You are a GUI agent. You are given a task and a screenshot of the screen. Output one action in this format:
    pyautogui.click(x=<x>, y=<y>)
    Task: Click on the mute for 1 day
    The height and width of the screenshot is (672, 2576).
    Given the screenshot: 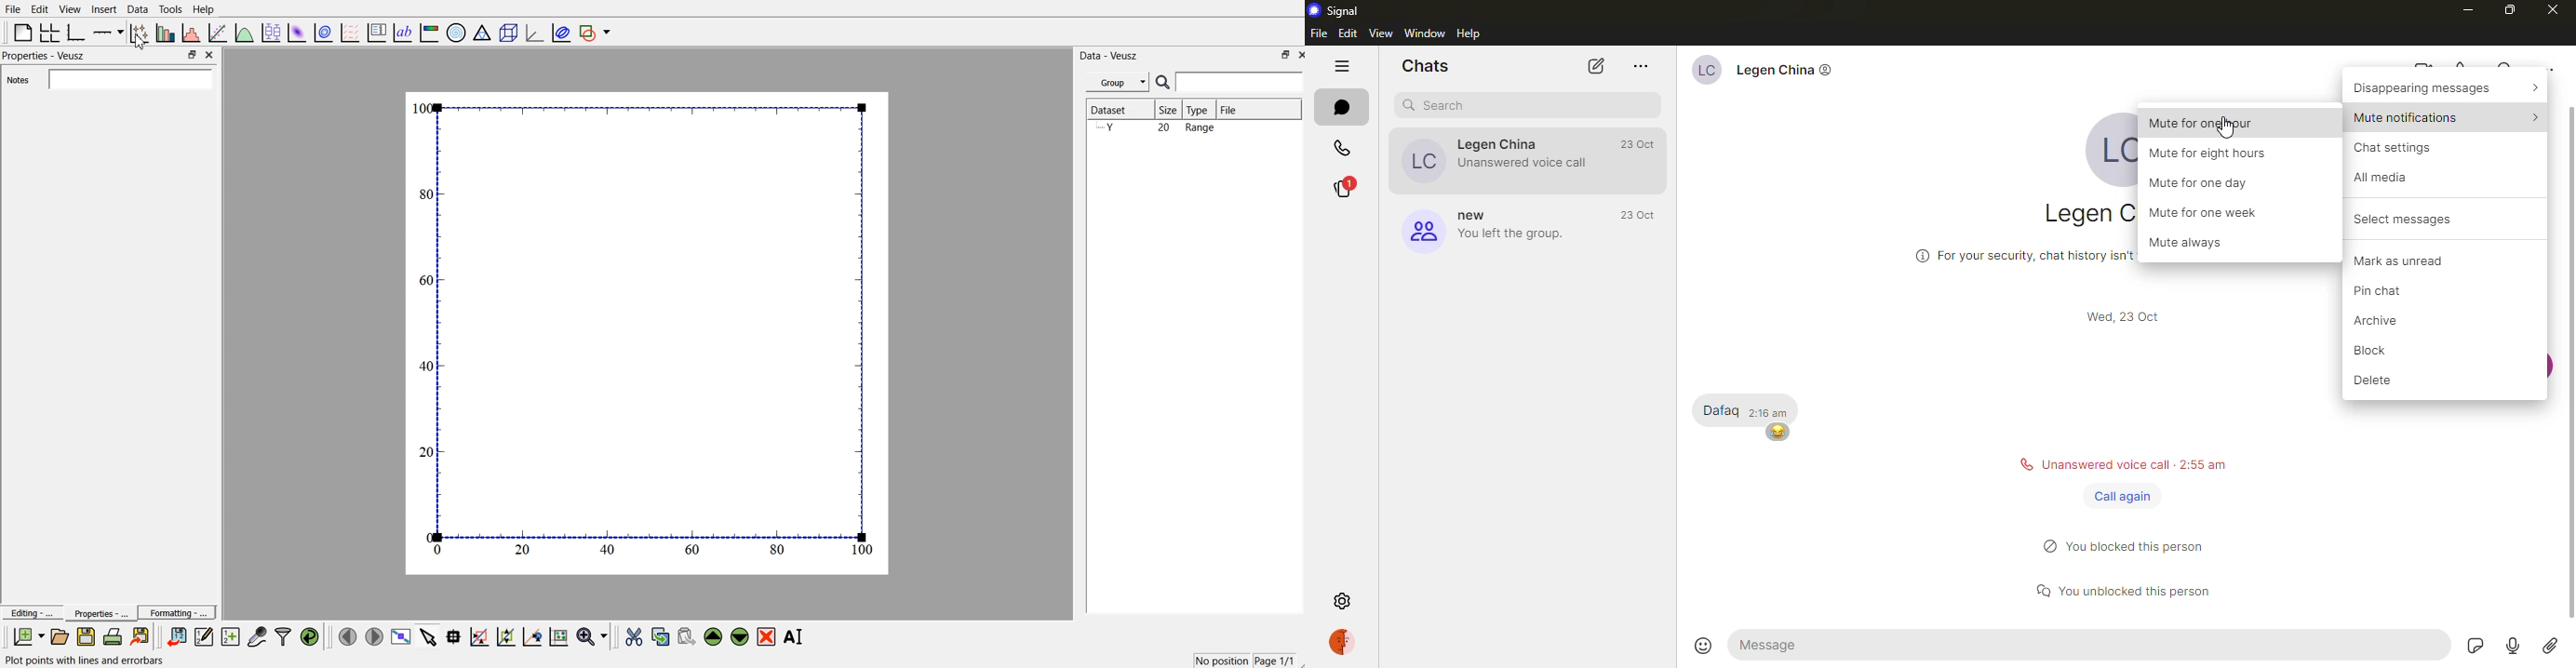 What is the action you would take?
    pyautogui.click(x=2207, y=185)
    